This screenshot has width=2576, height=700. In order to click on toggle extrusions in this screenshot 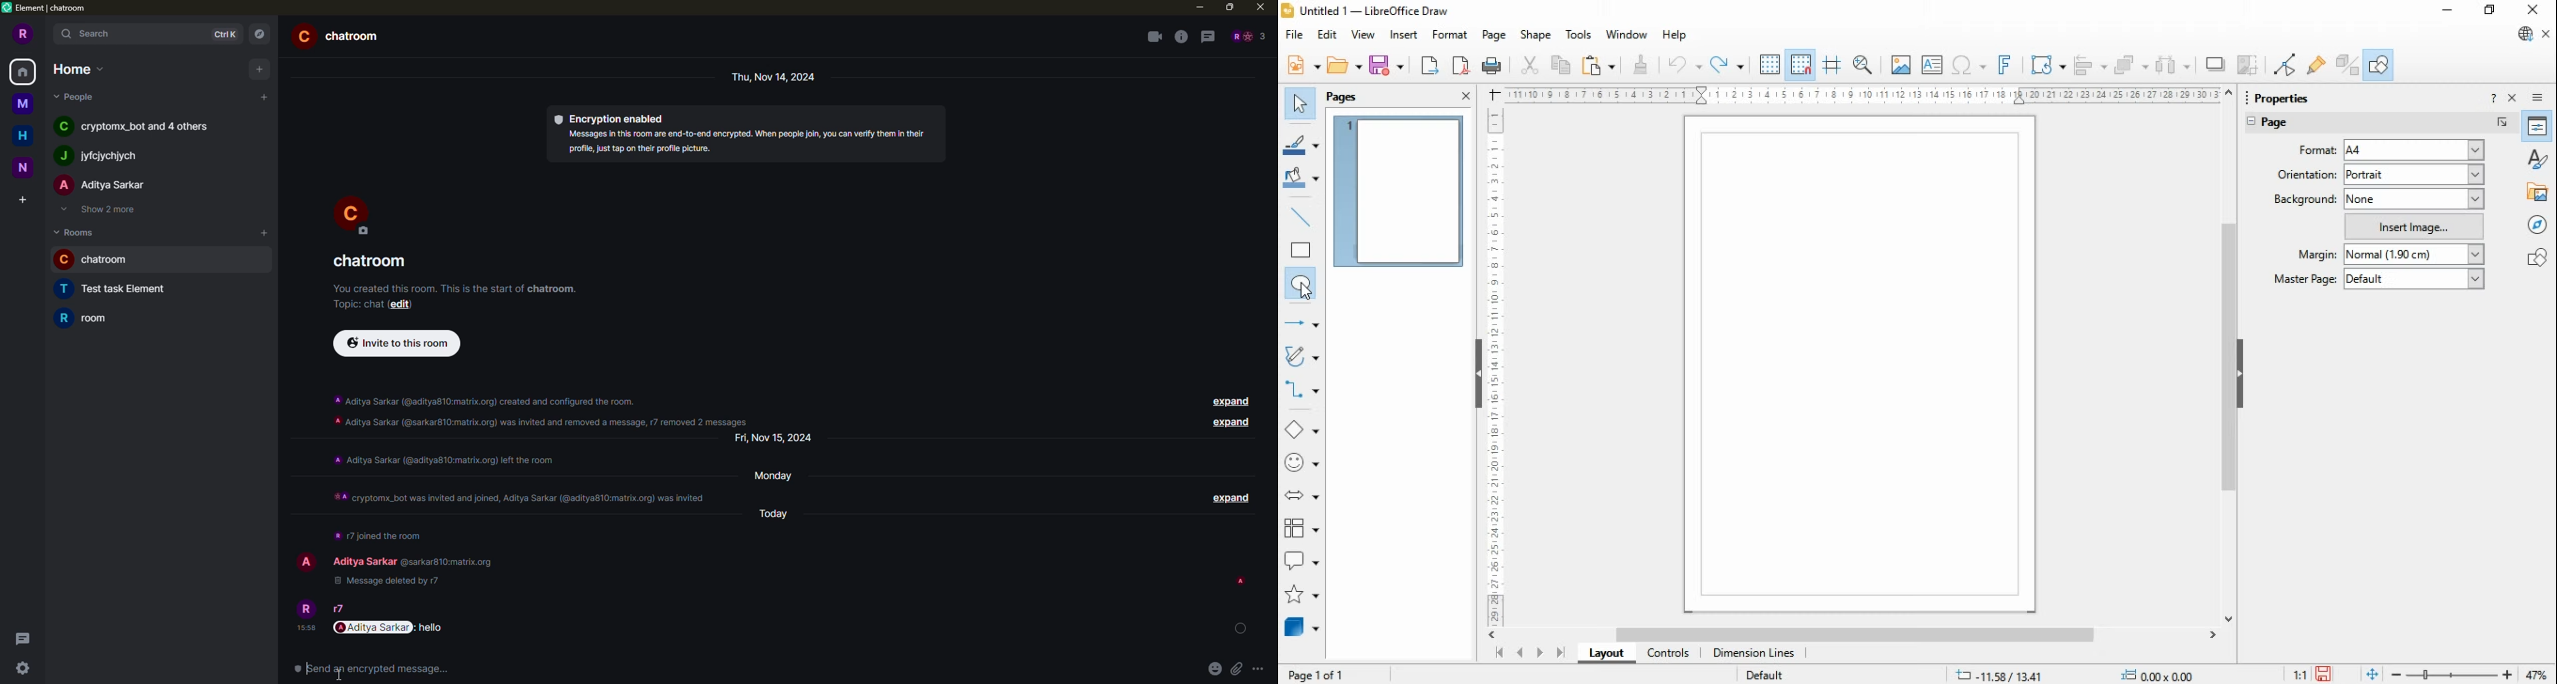, I will do `click(2347, 64)`.